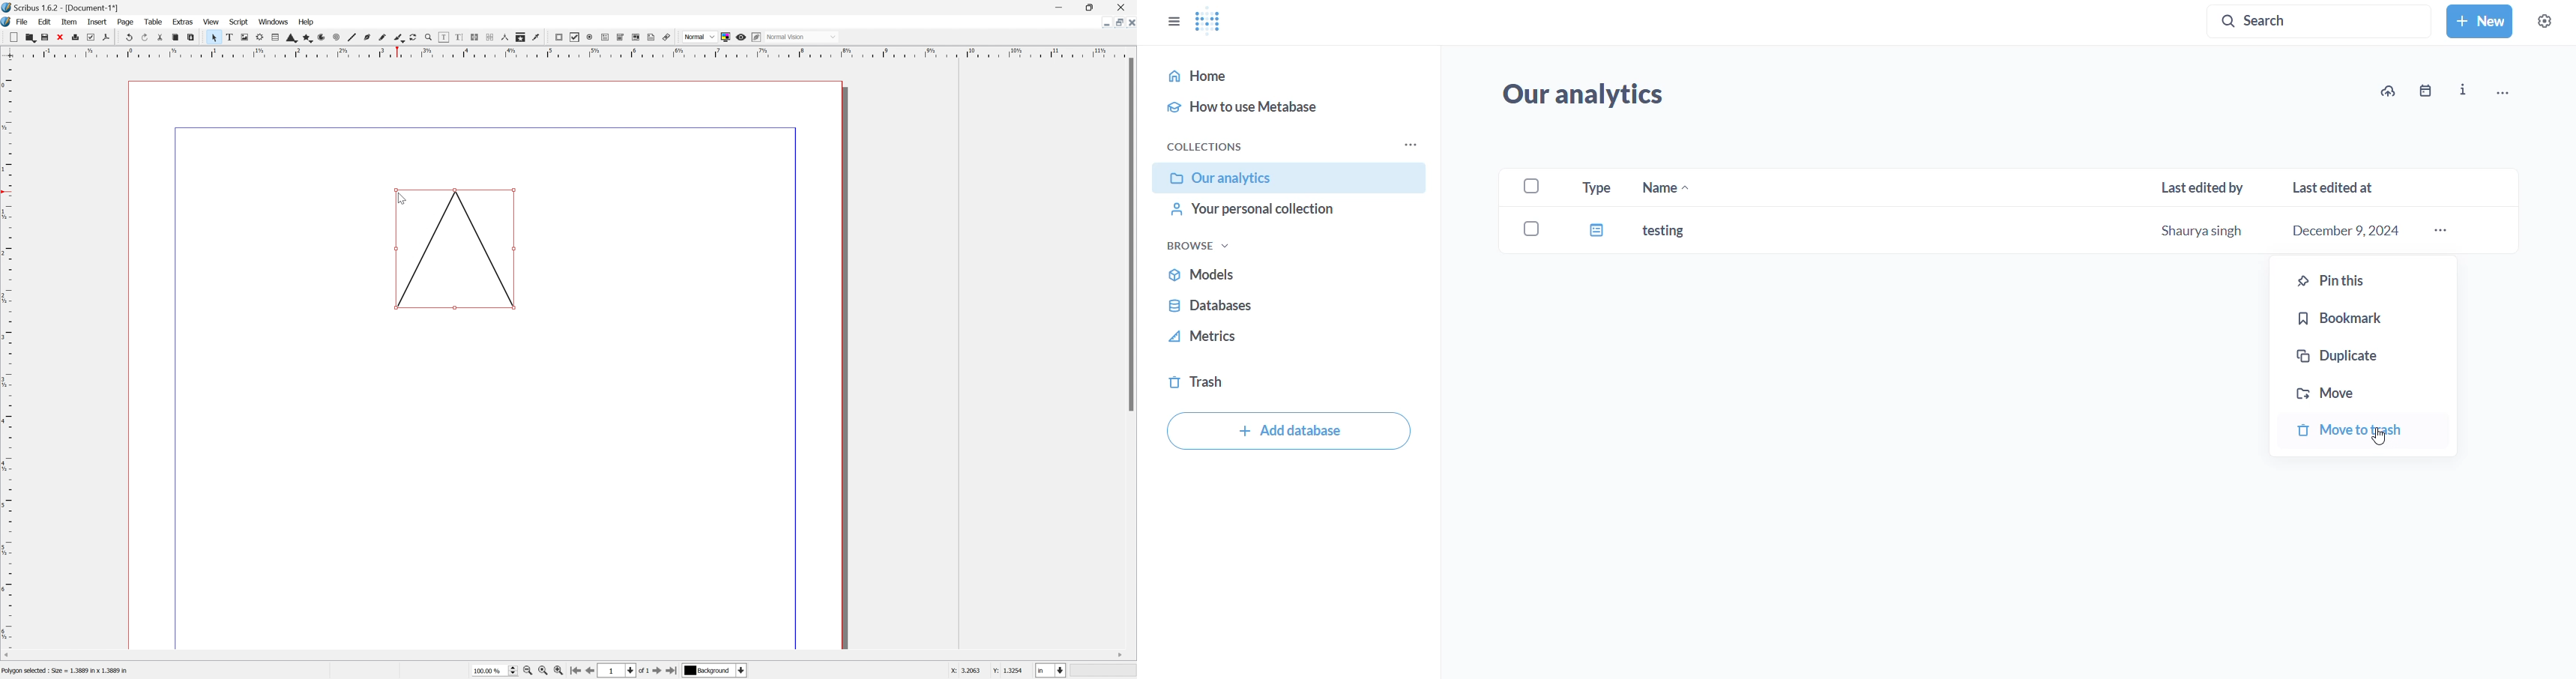 This screenshot has width=2576, height=700. I want to click on of 1, so click(645, 671).